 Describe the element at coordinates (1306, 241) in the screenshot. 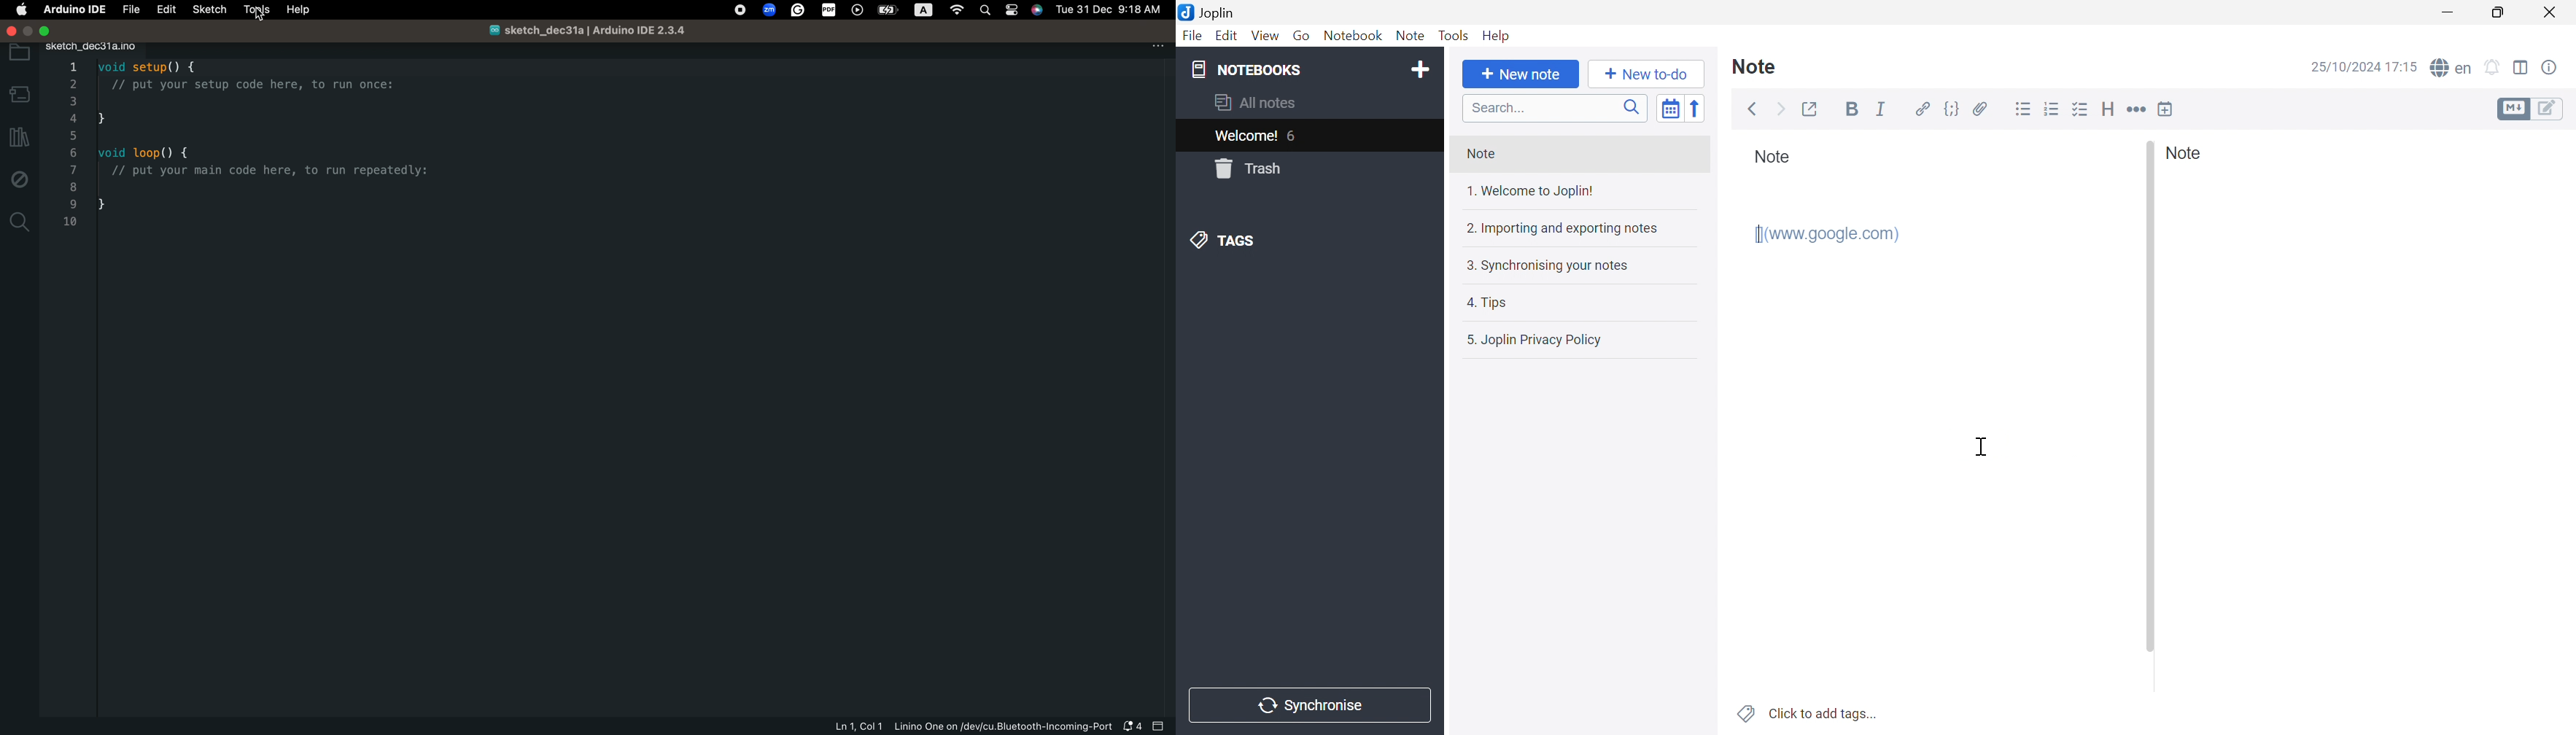

I see `Tags` at that location.